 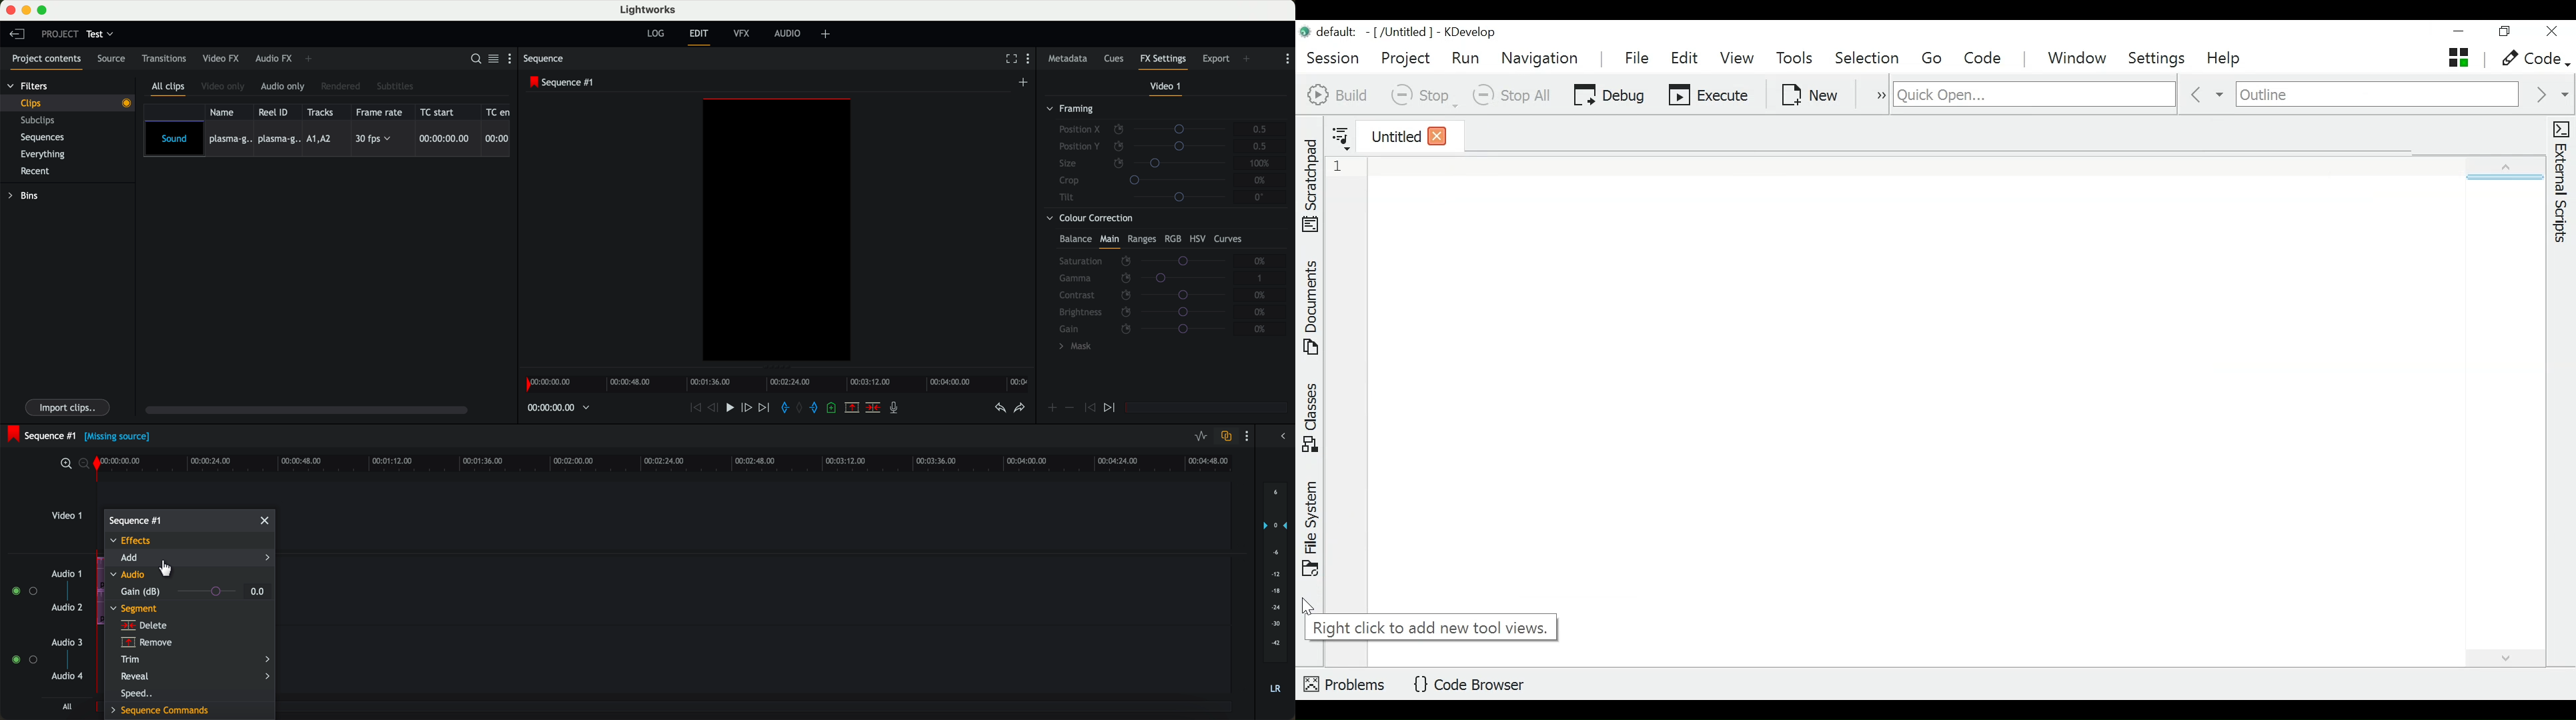 What do you see at coordinates (342, 86) in the screenshot?
I see `rendered` at bounding box center [342, 86].